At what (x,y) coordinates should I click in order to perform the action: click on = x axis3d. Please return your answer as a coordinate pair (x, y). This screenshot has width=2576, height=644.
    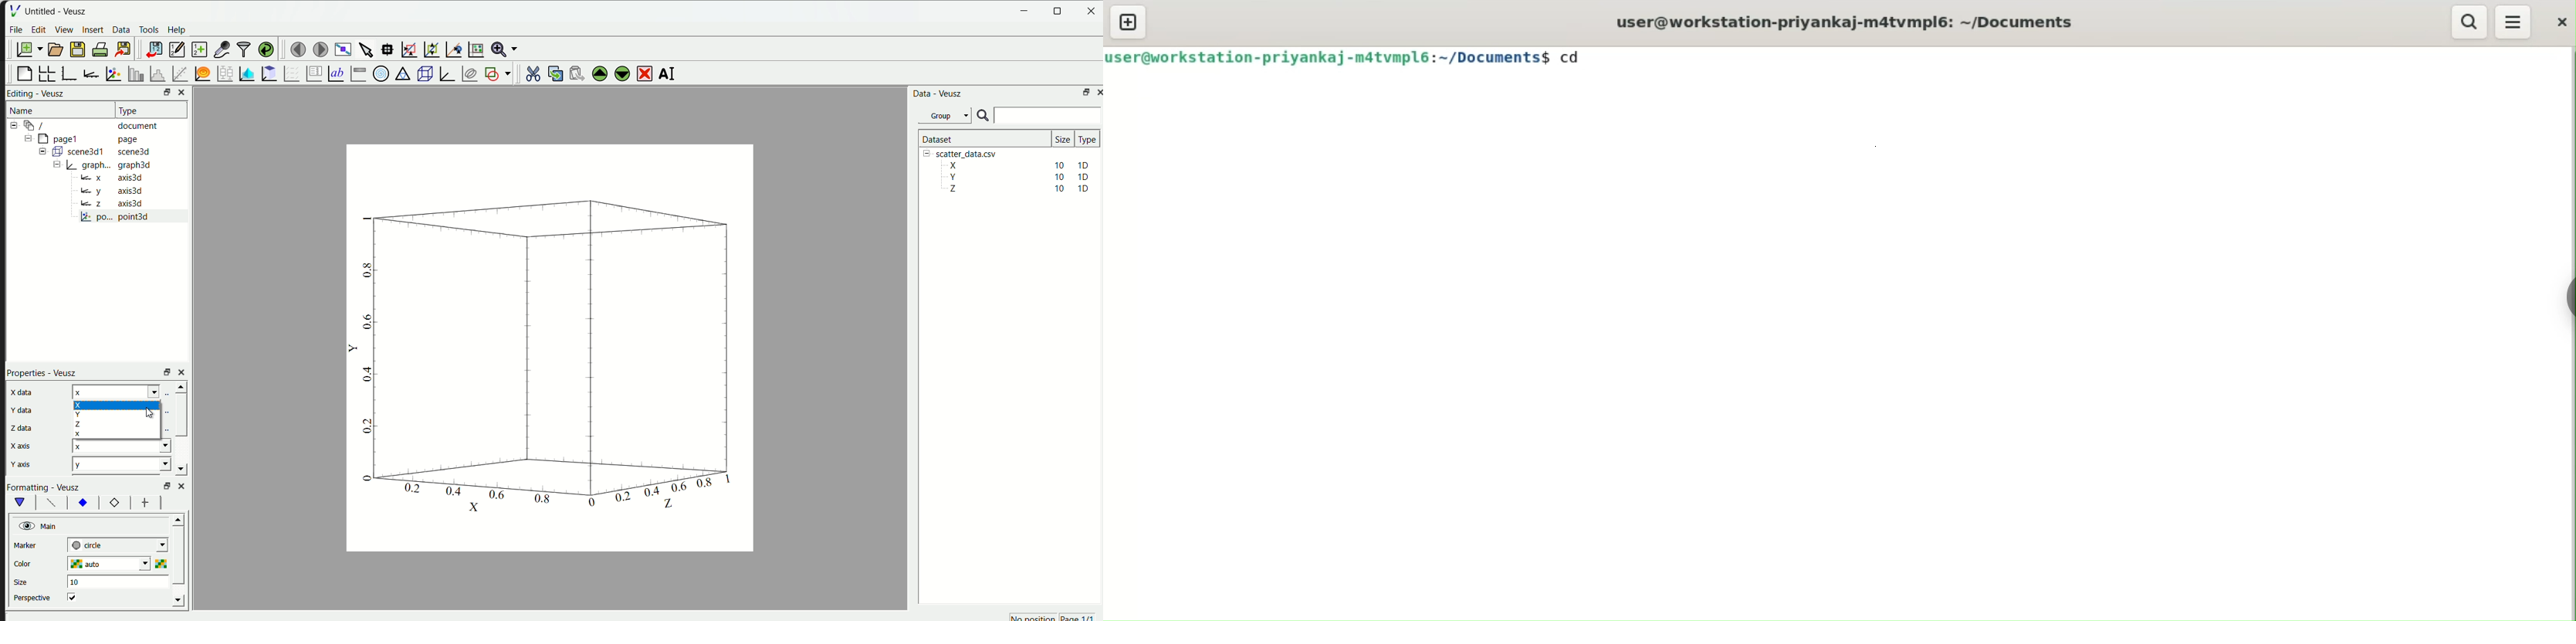
    Looking at the image, I should click on (117, 177).